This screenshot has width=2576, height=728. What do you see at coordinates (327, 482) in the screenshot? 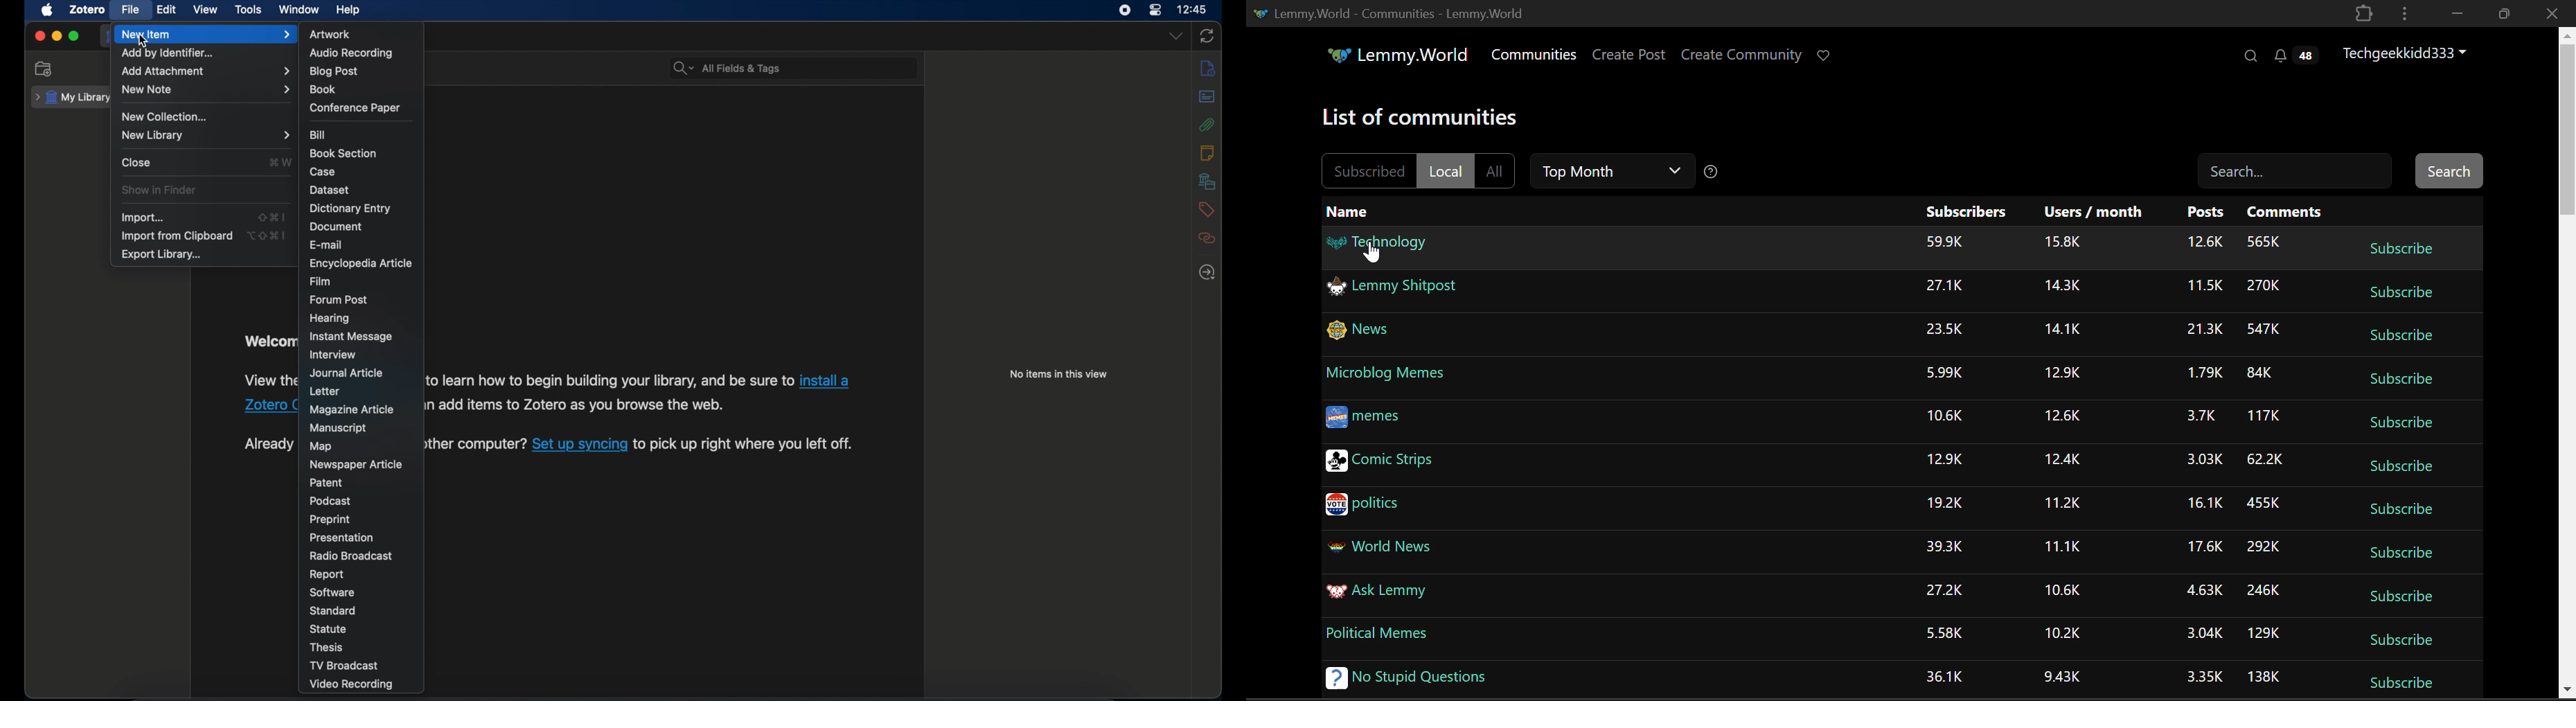
I see `patent` at bounding box center [327, 482].